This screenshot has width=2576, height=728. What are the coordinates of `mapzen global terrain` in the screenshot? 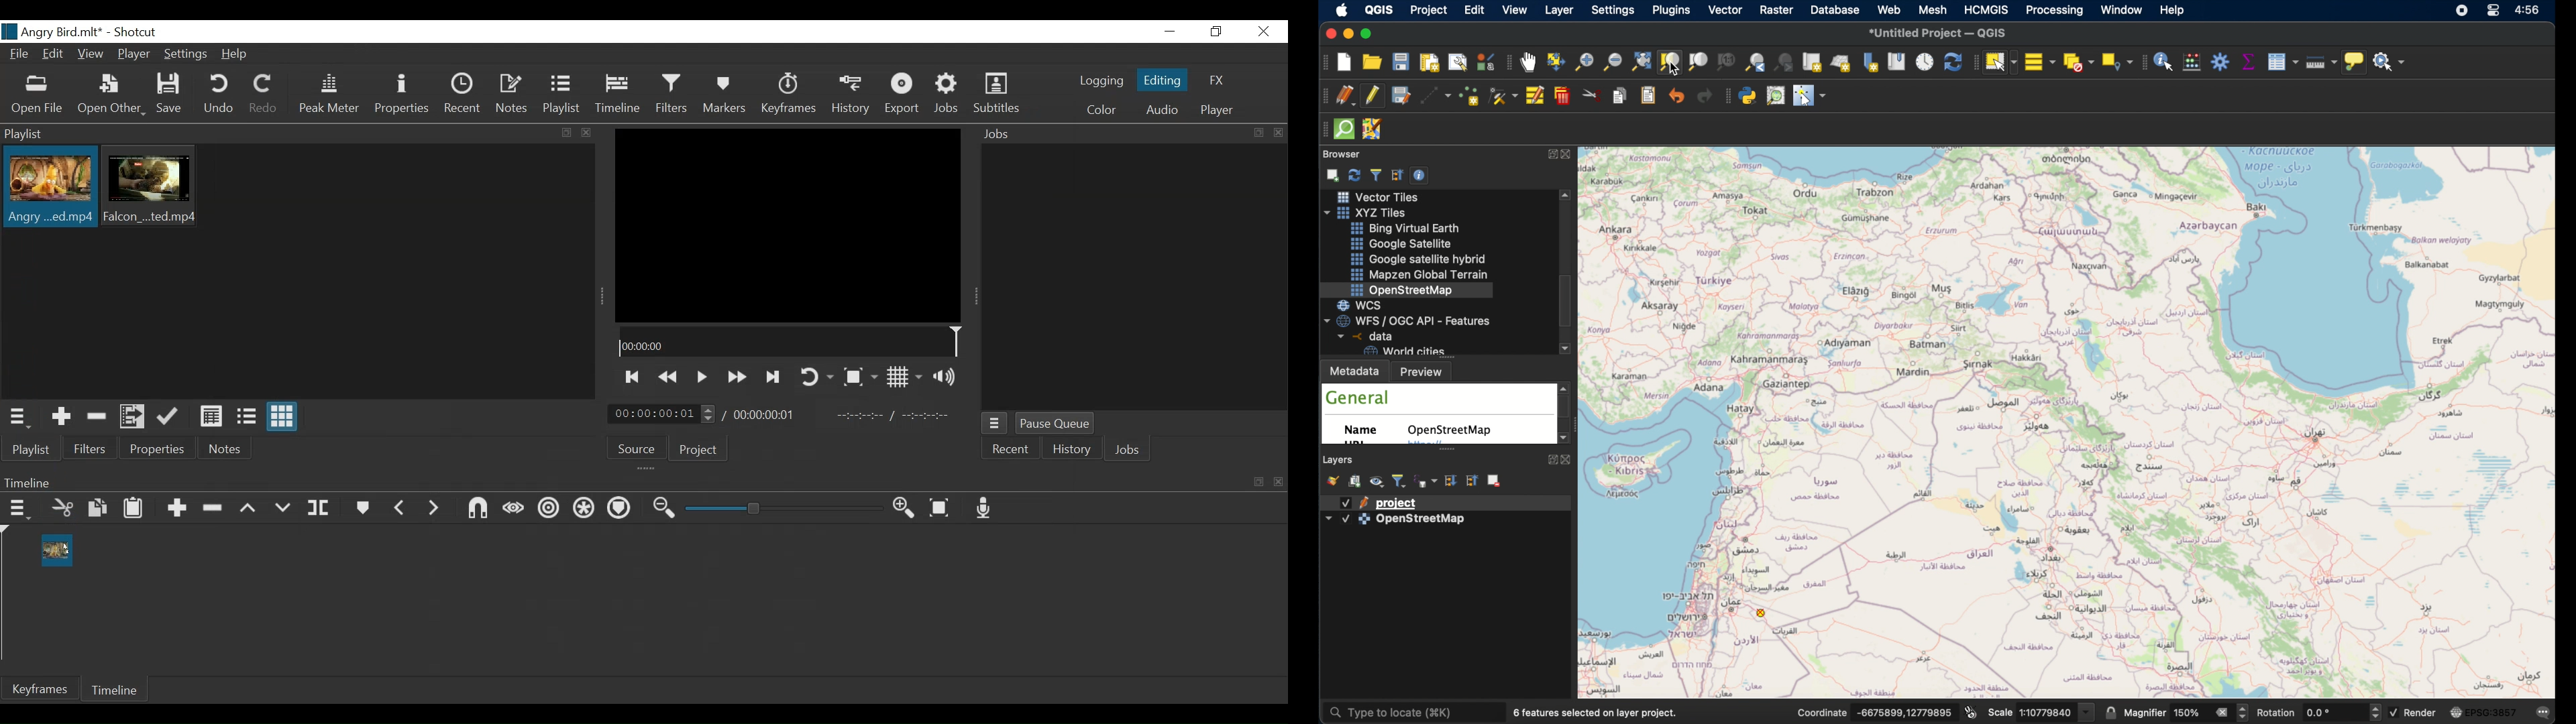 It's located at (1421, 275).